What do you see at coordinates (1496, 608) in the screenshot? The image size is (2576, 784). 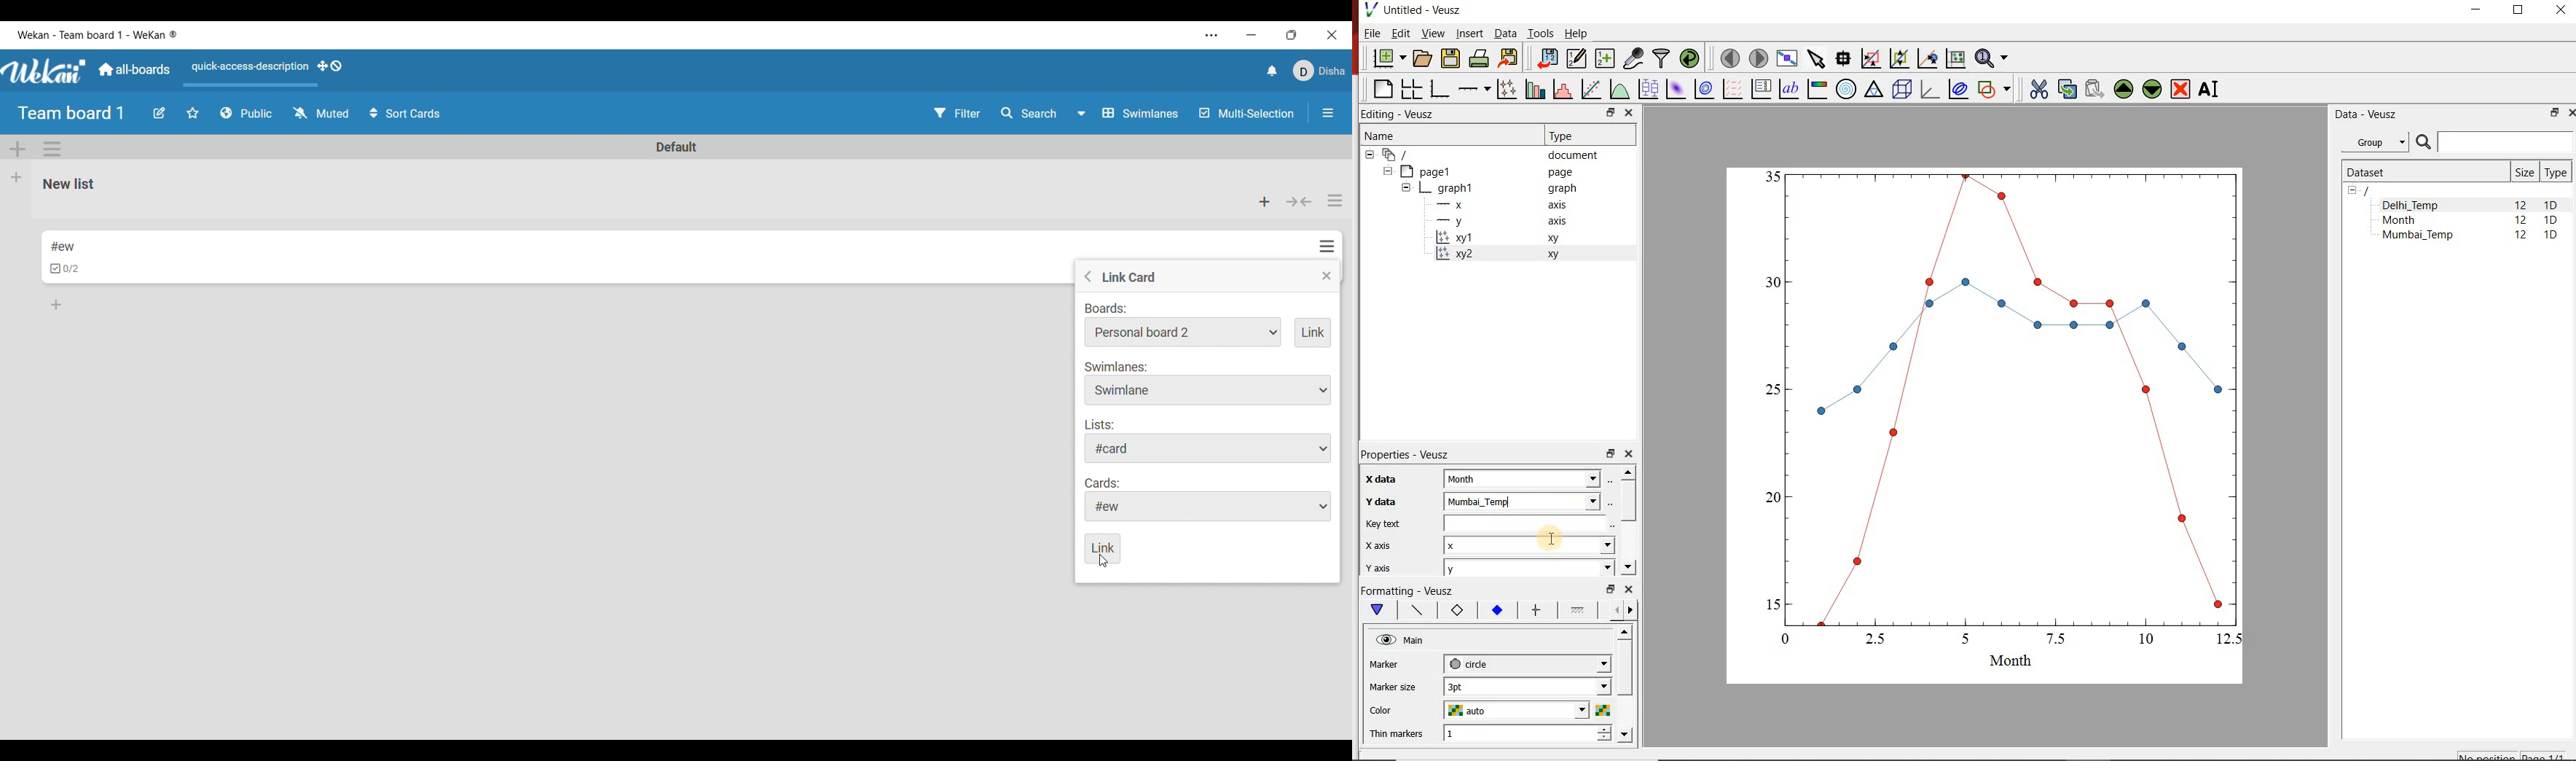 I see `Tick labels` at bounding box center [1496, 608].